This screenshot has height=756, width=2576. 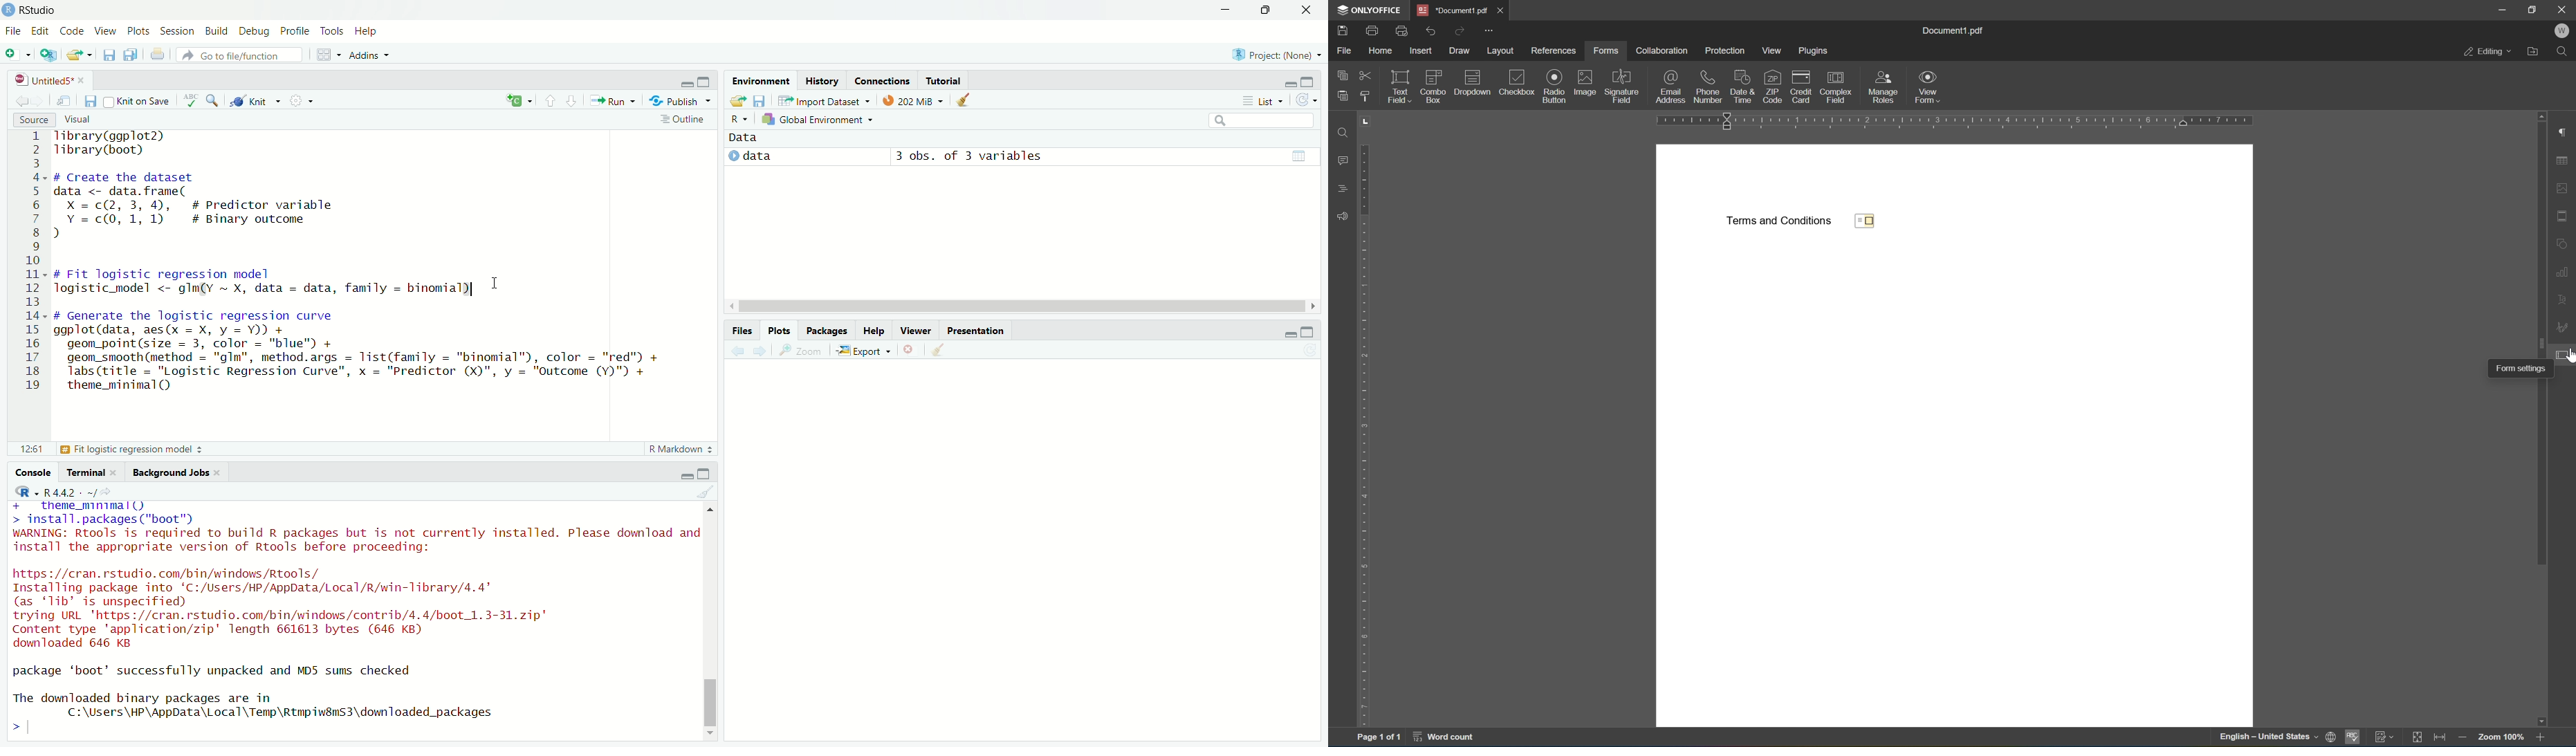 What do you see at coordinates (733, 156) in the screenshot?
I see `expand/collapse` at bounding box center [733, 156].